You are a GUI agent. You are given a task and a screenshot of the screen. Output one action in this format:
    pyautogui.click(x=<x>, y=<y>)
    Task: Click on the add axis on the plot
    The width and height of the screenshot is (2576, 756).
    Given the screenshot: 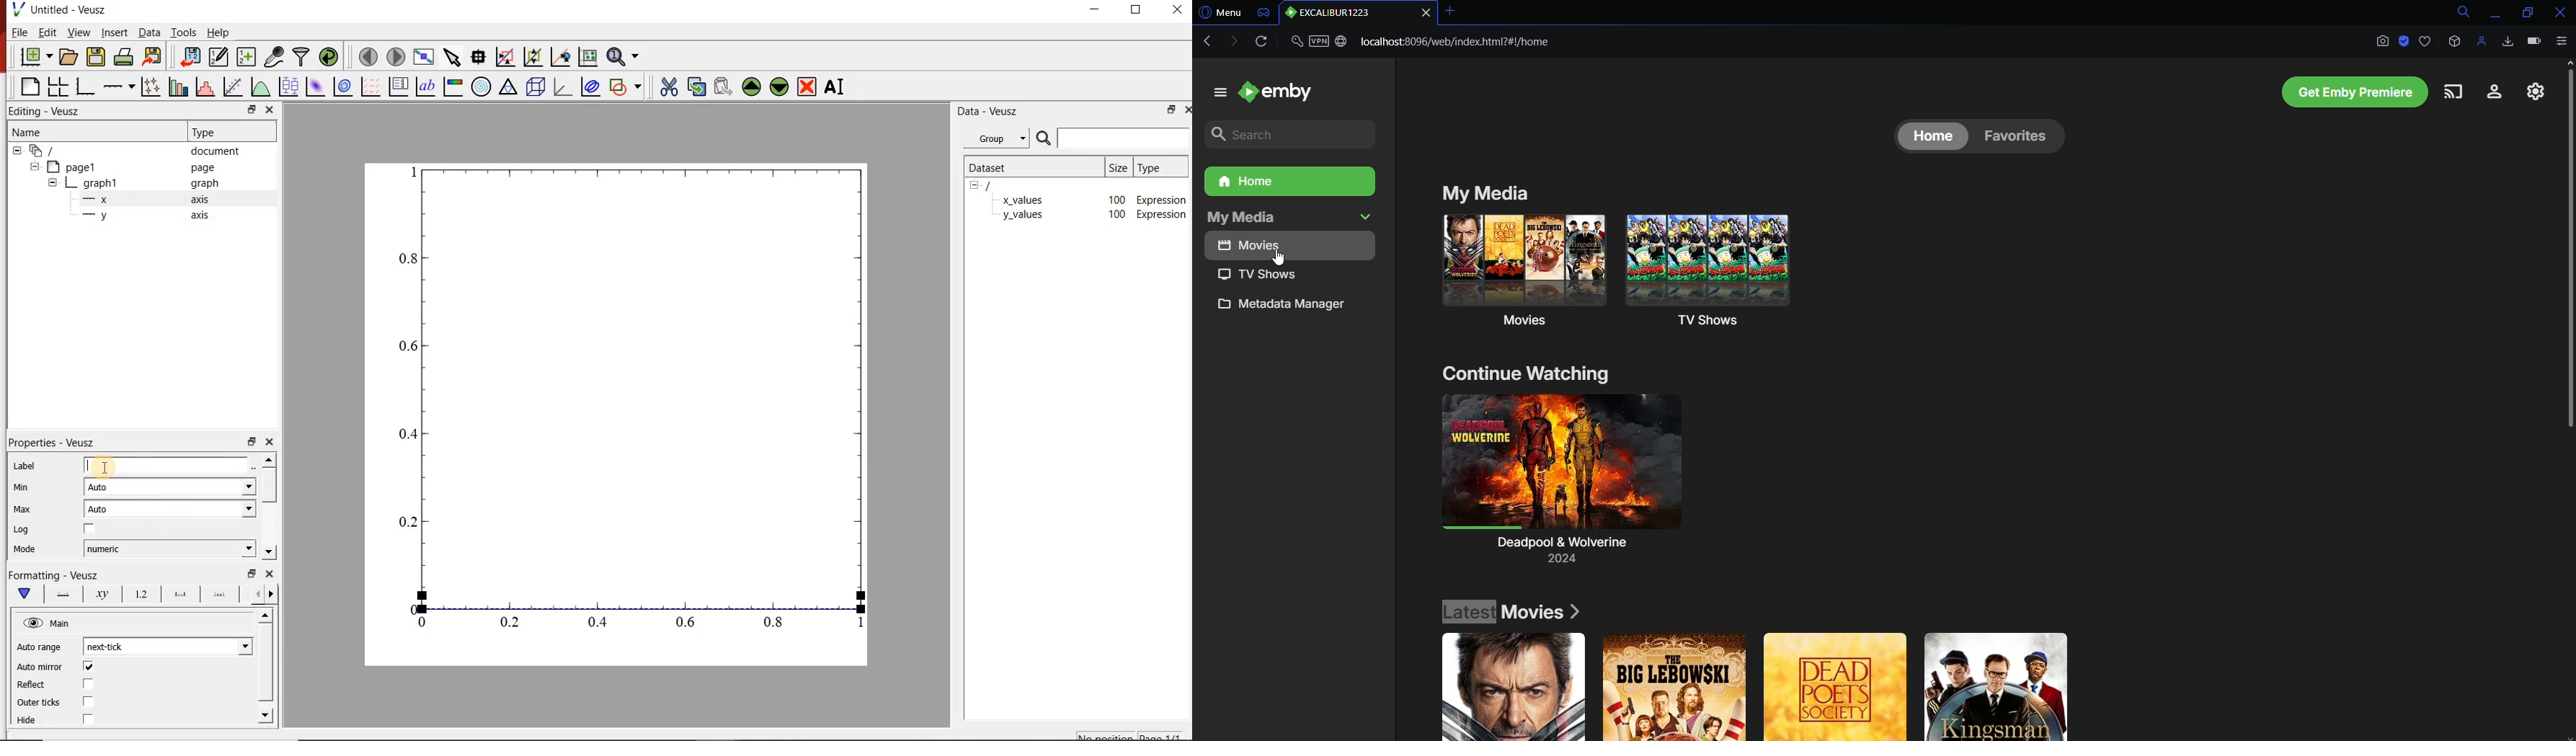 What is the action you would take?
    pyautogui.click(x=119, y=87)
    